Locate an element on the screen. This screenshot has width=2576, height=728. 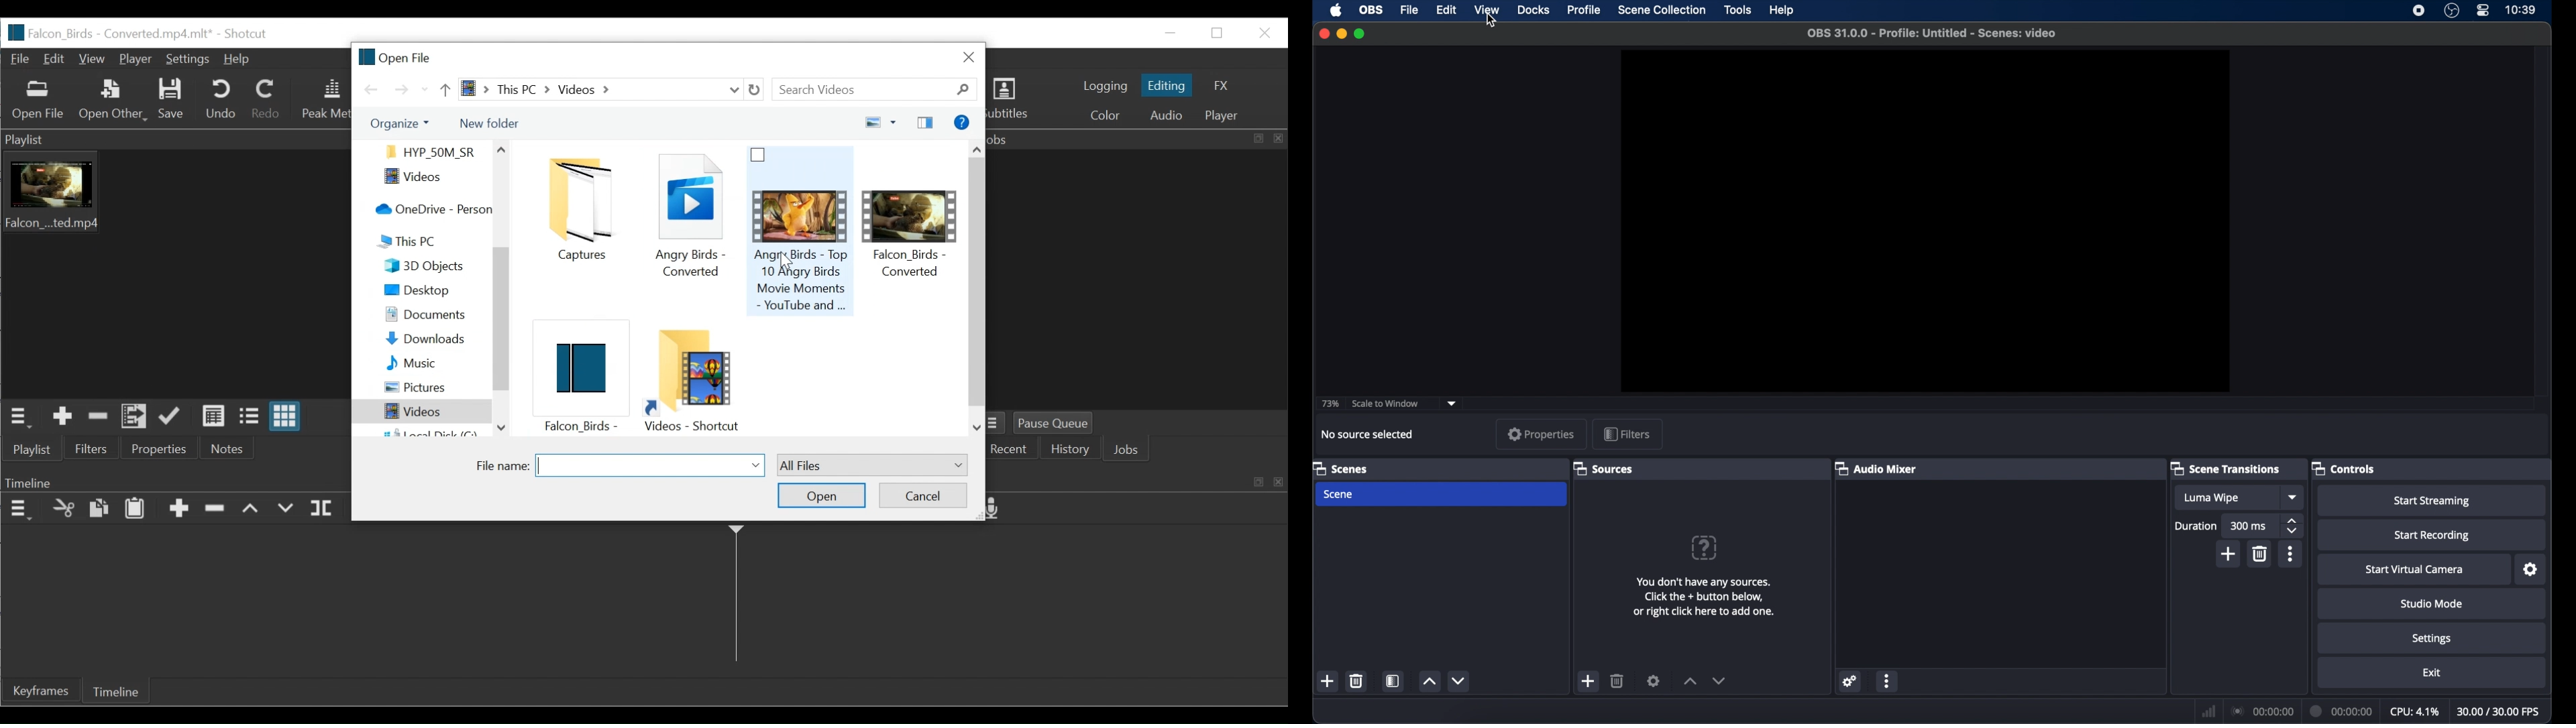
scene filters is located at coordinates (1393, 680).